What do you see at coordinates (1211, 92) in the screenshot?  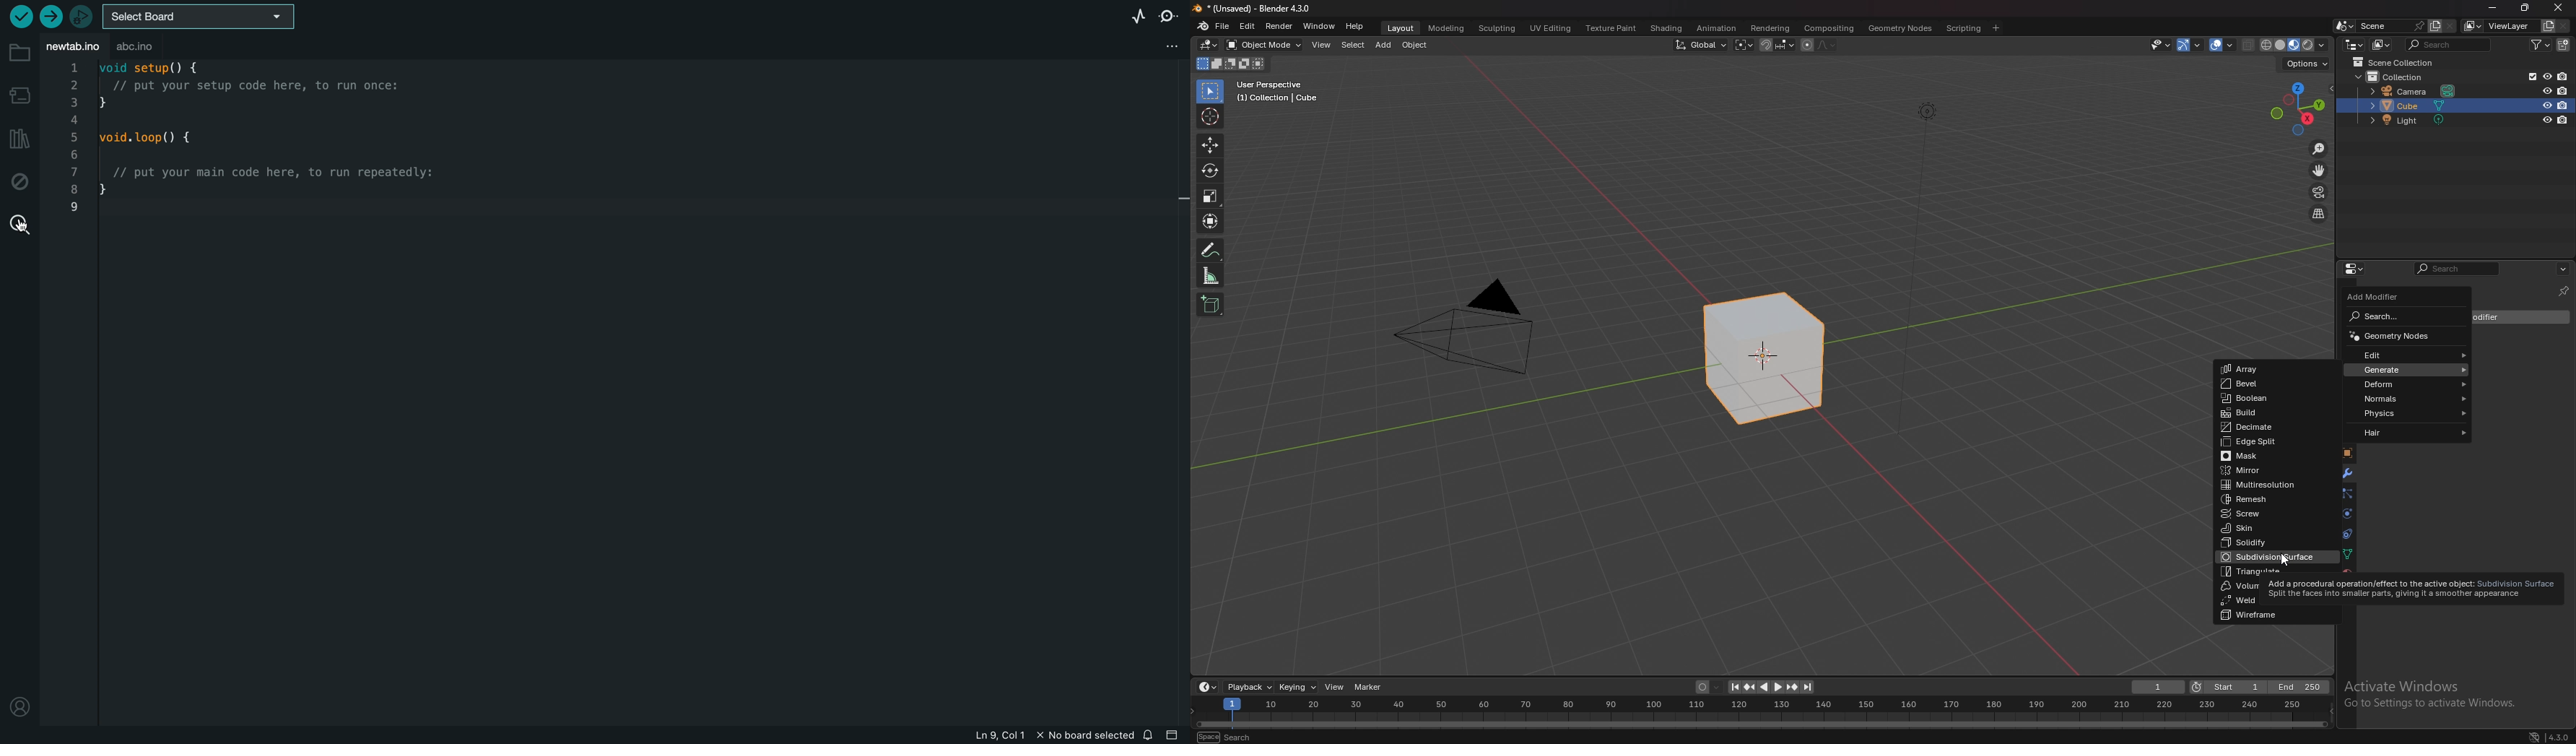 I see `selector` at bounding box center [1211, 92].